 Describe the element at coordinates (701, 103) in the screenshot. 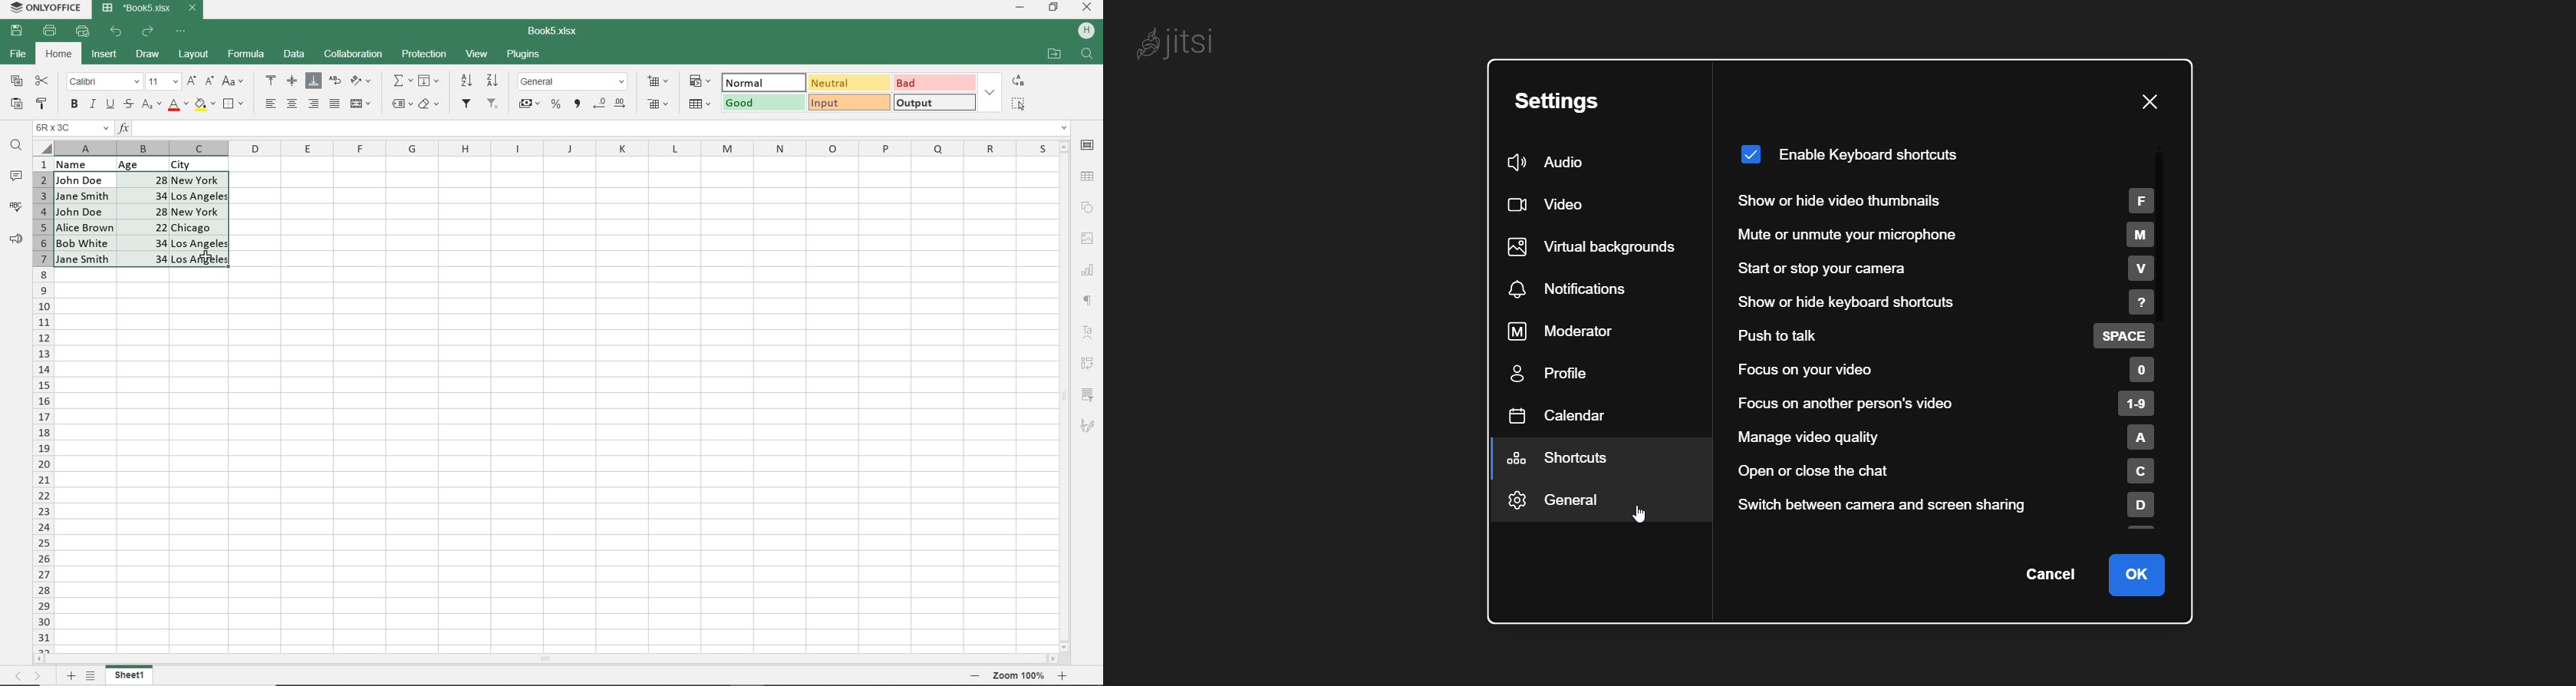

I see `FORMAT AS TABLE TEMPLATE` at that location.